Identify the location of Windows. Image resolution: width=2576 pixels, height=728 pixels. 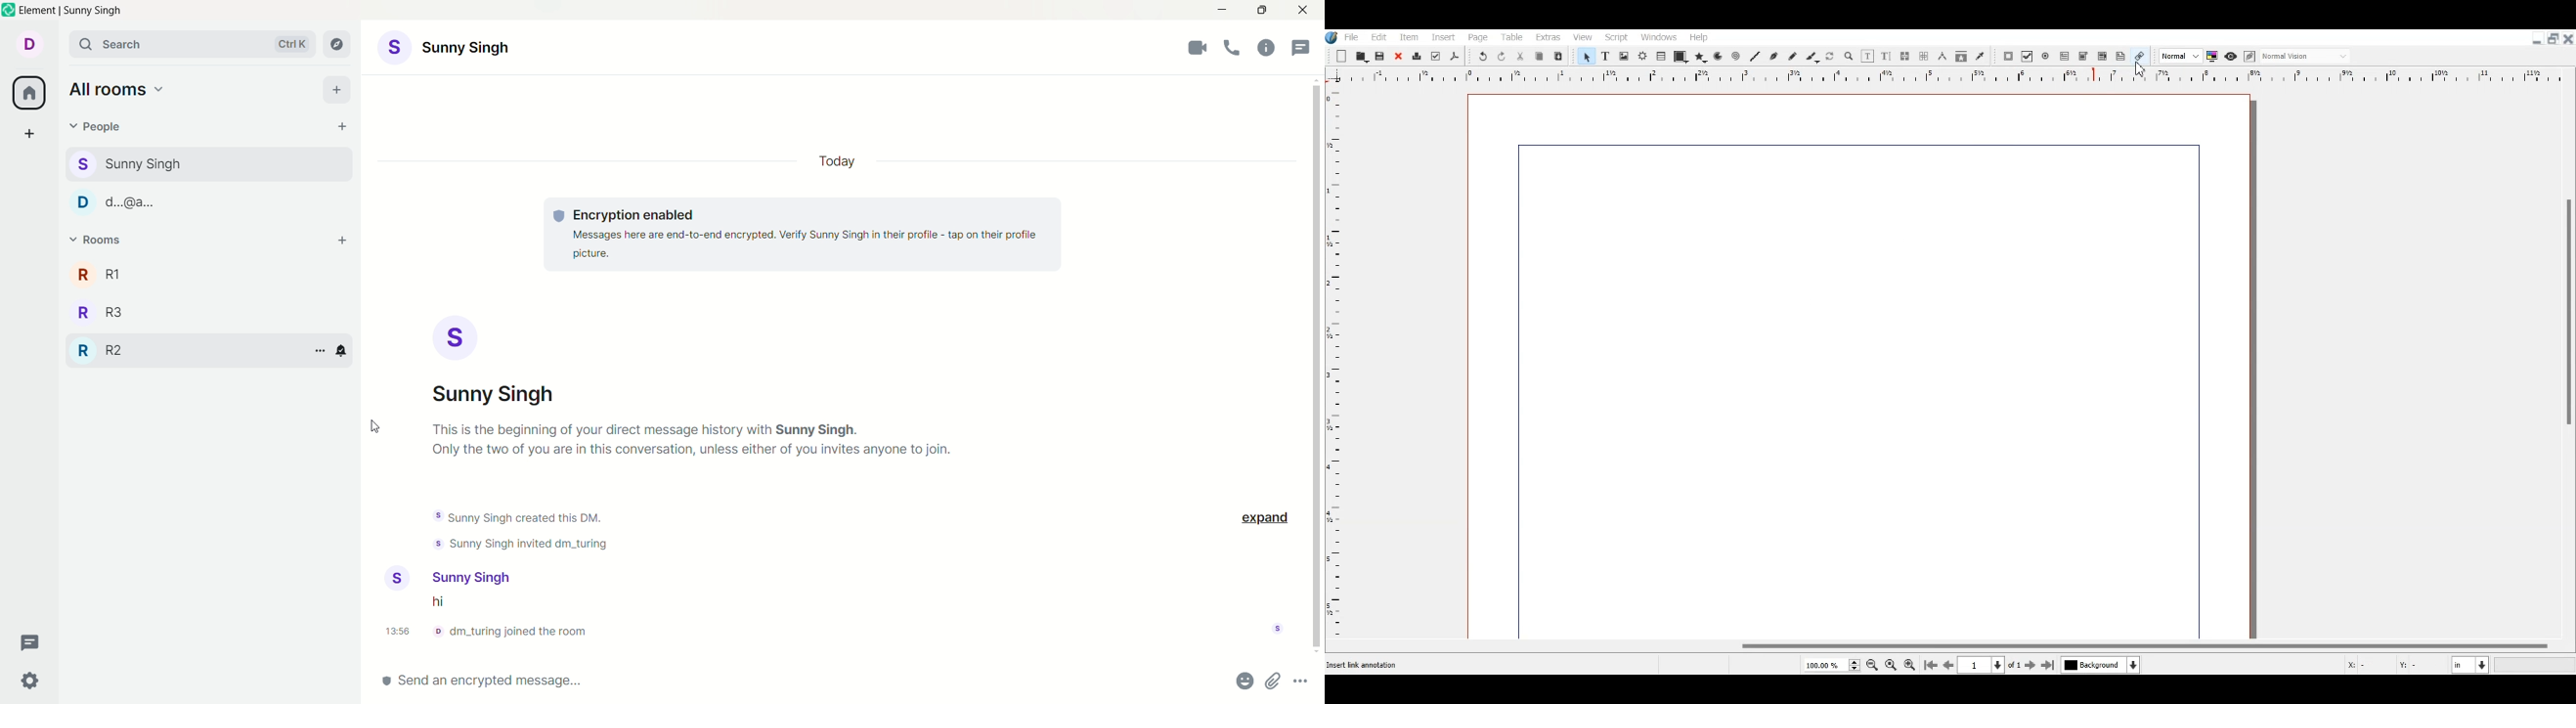
(1660, 36).